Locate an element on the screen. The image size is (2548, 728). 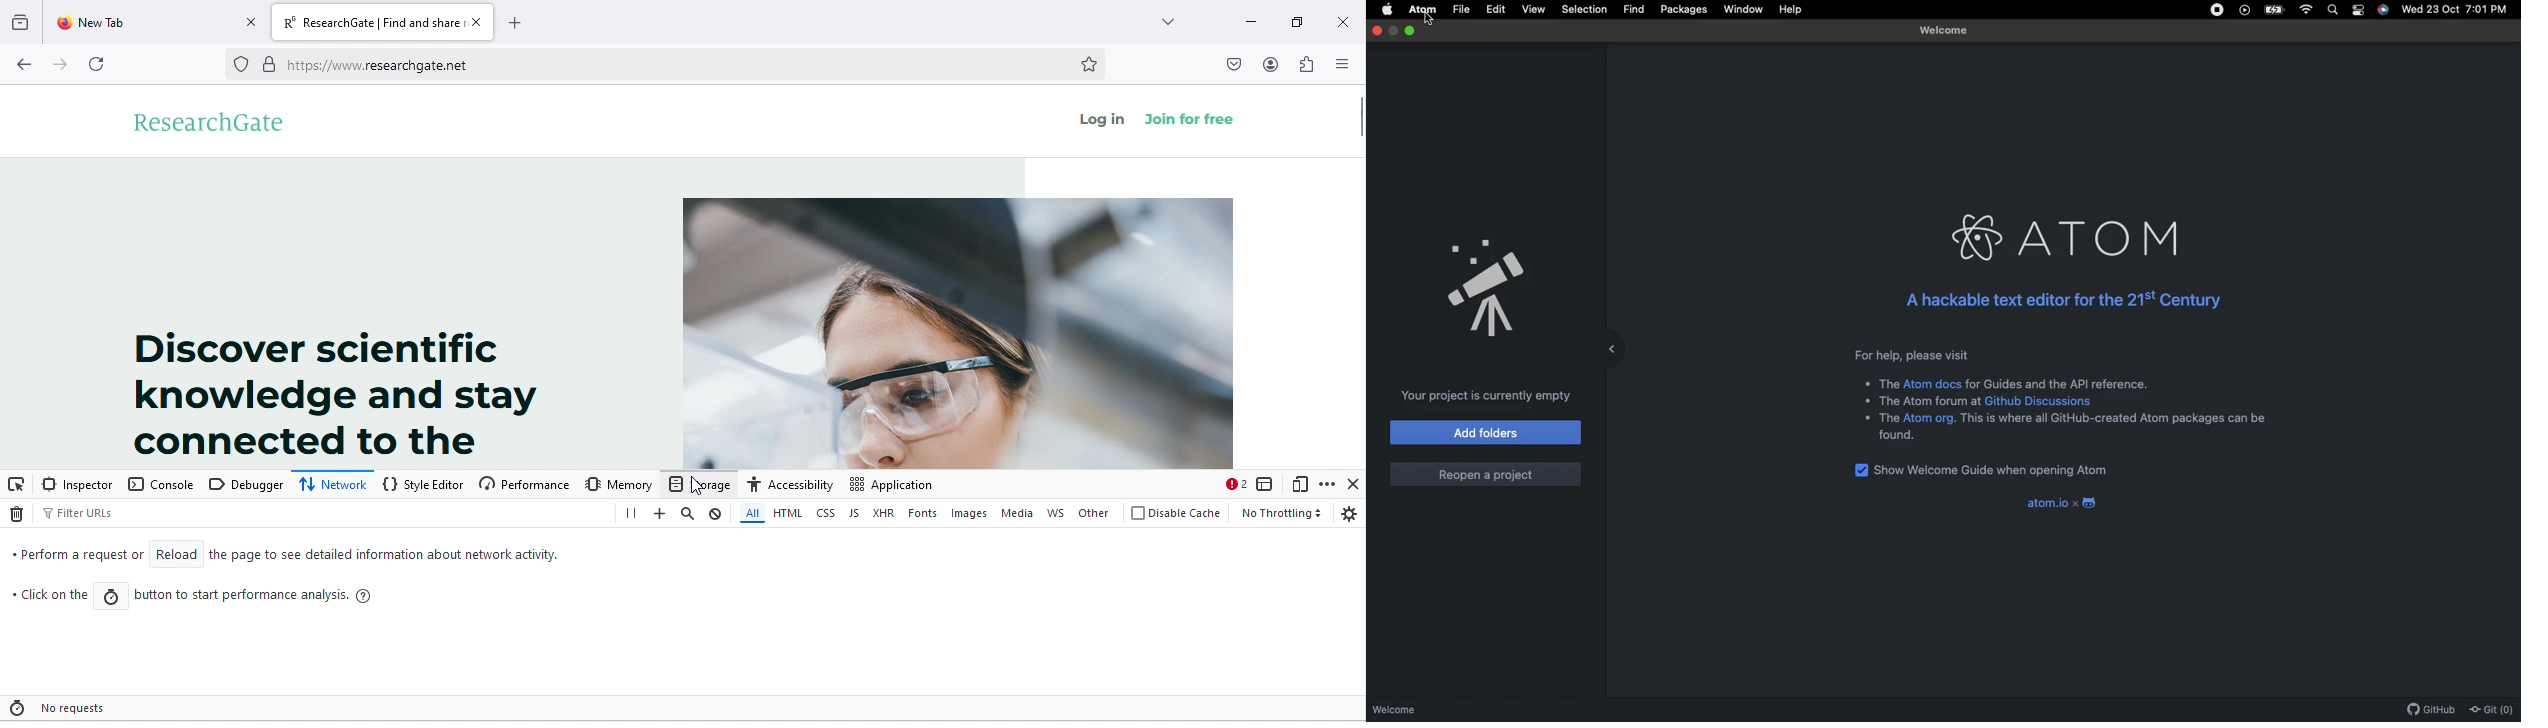
Edit is located at coordinates (1496, 10).